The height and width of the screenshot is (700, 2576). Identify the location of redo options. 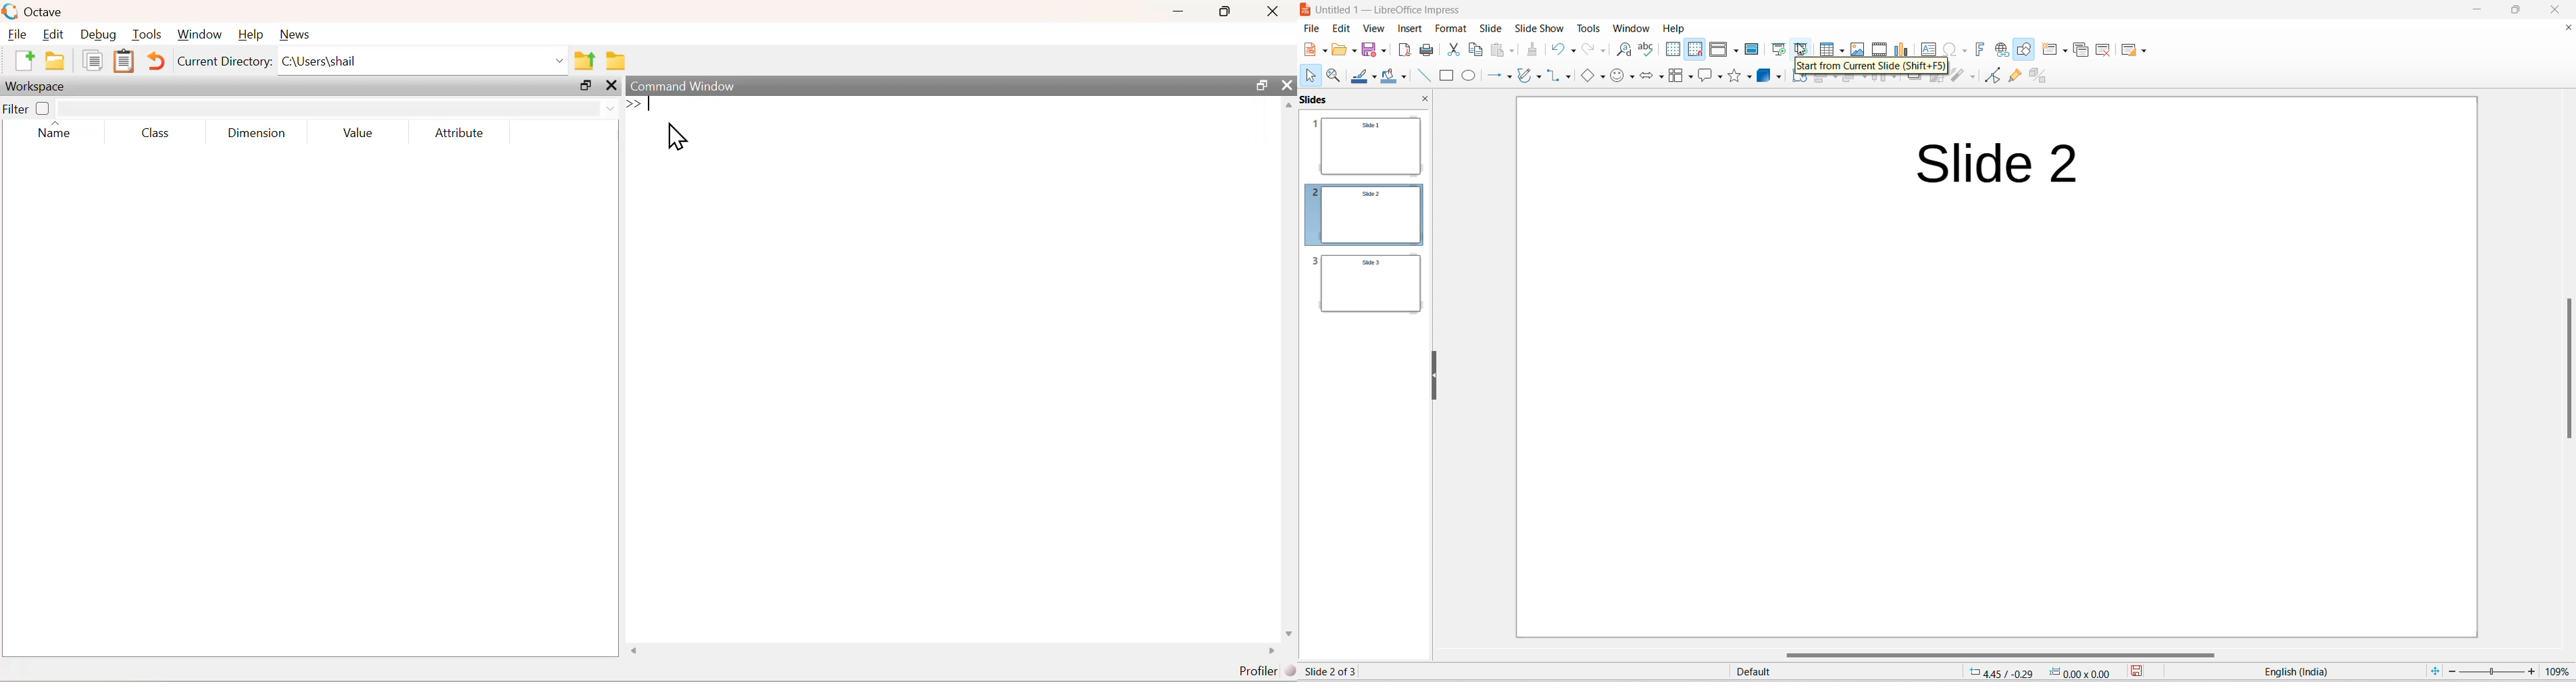
(1606, 50).